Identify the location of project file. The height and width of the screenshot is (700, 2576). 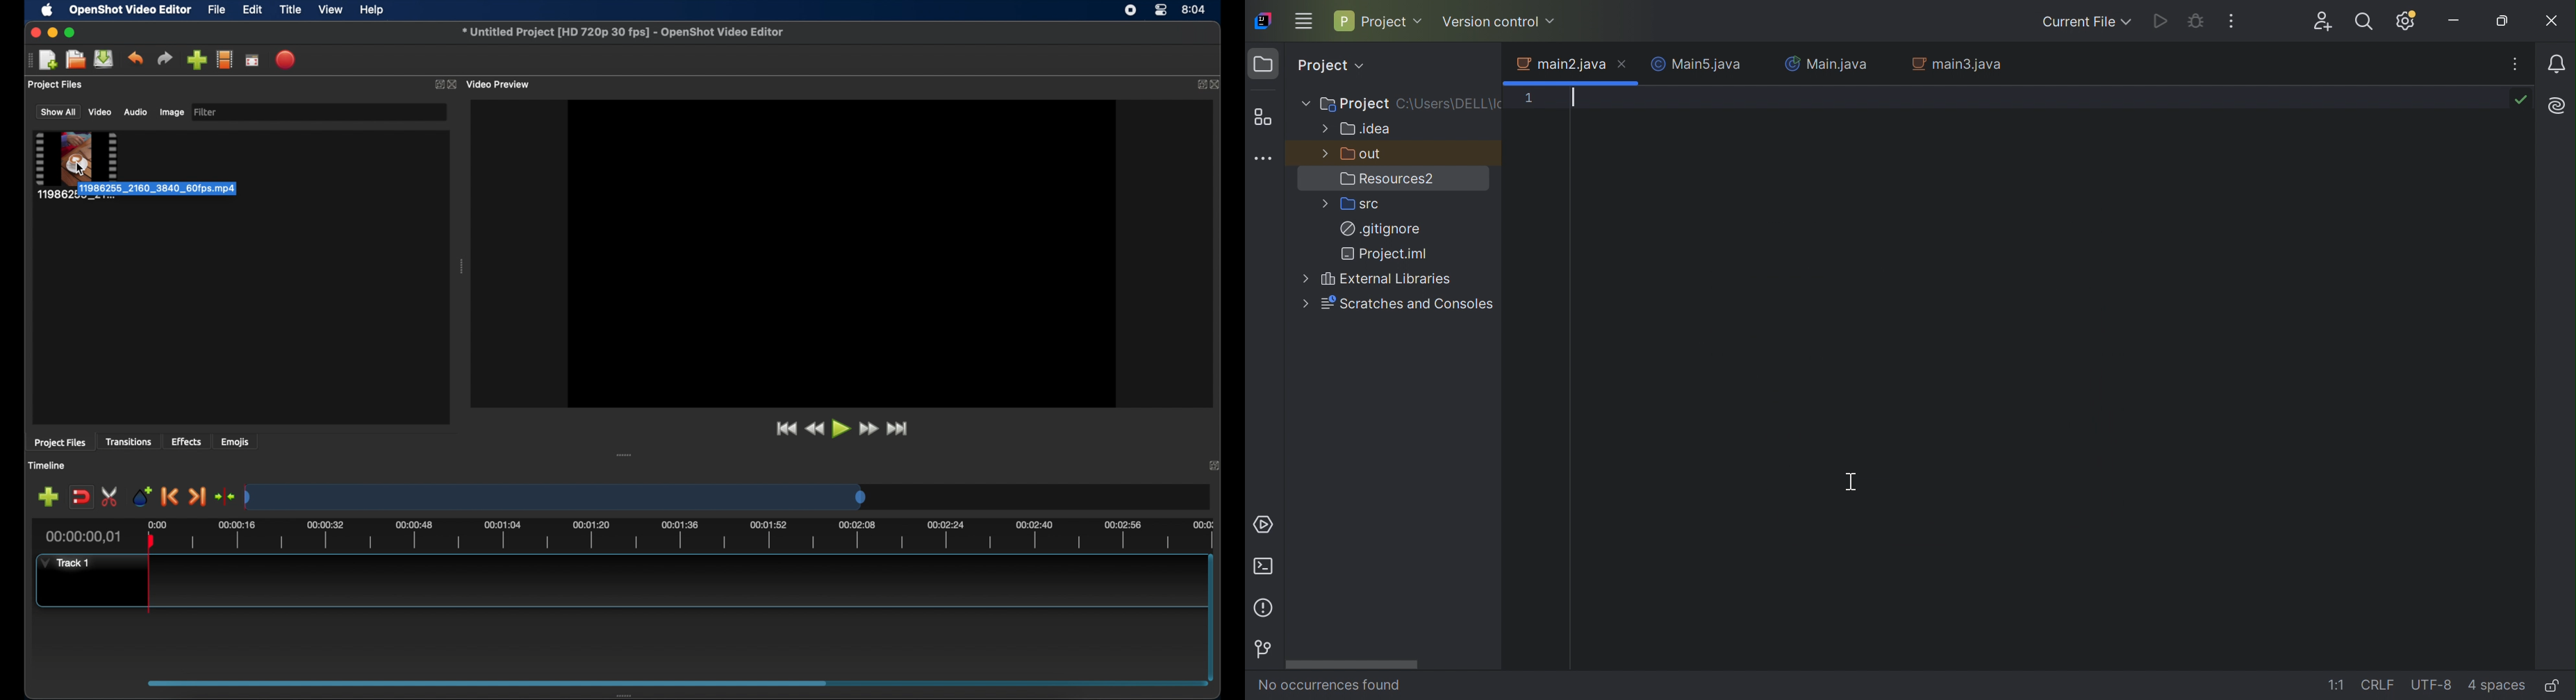
(75, 166).